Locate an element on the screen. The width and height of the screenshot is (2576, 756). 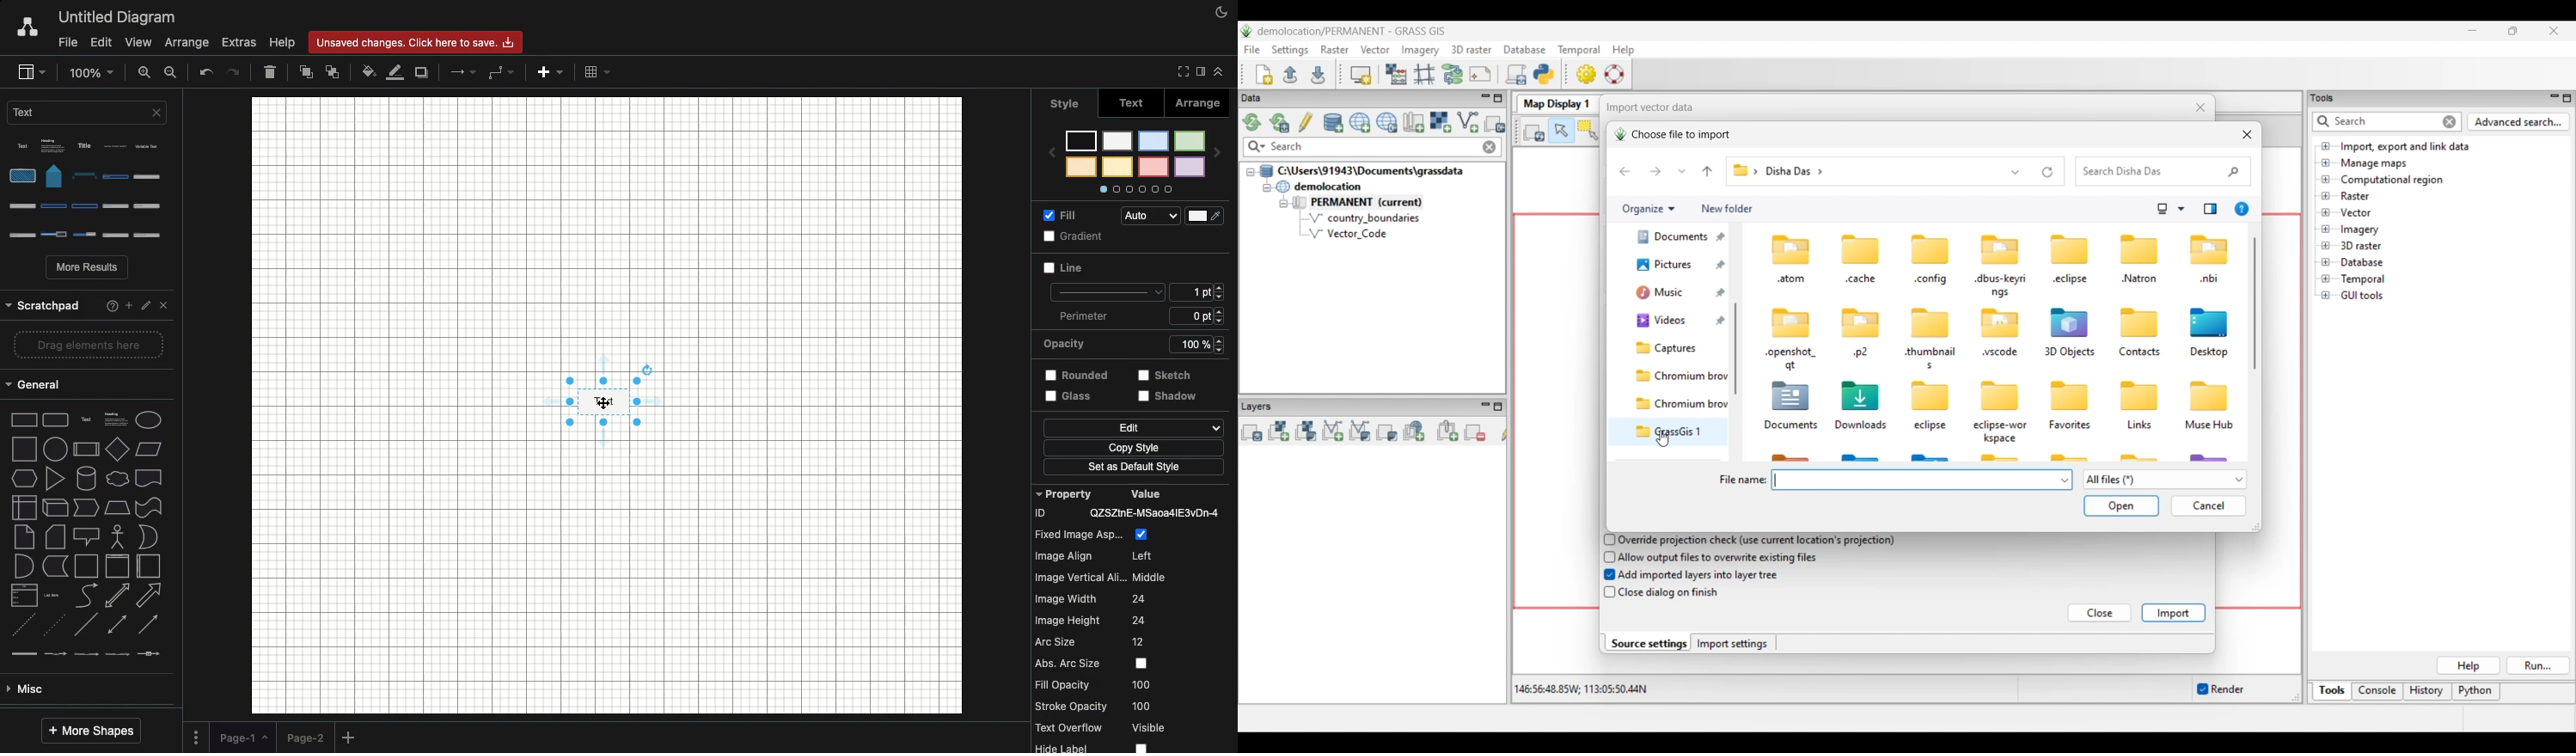
shadow is located at coordinates (1166, 401).